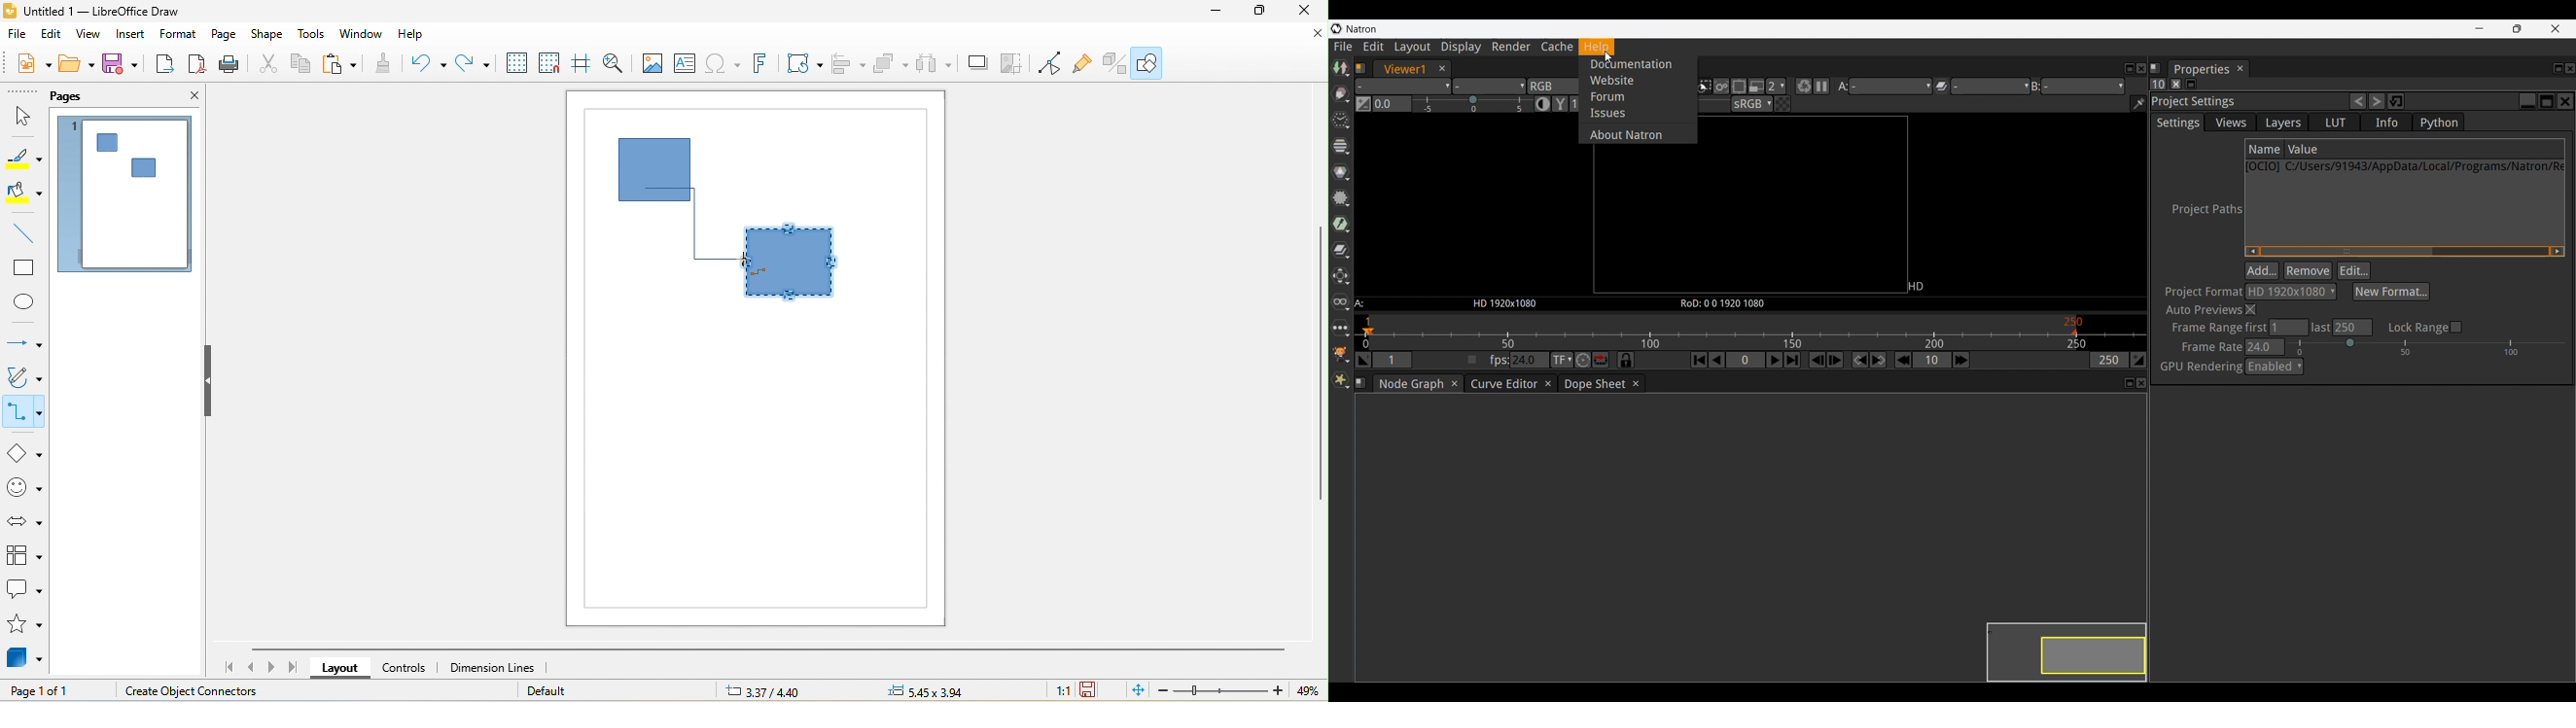 This screenshot has height=728, width=2576. Describe the element at coordinates (892, 65) in the screenshot. I see `arrange` at that location.